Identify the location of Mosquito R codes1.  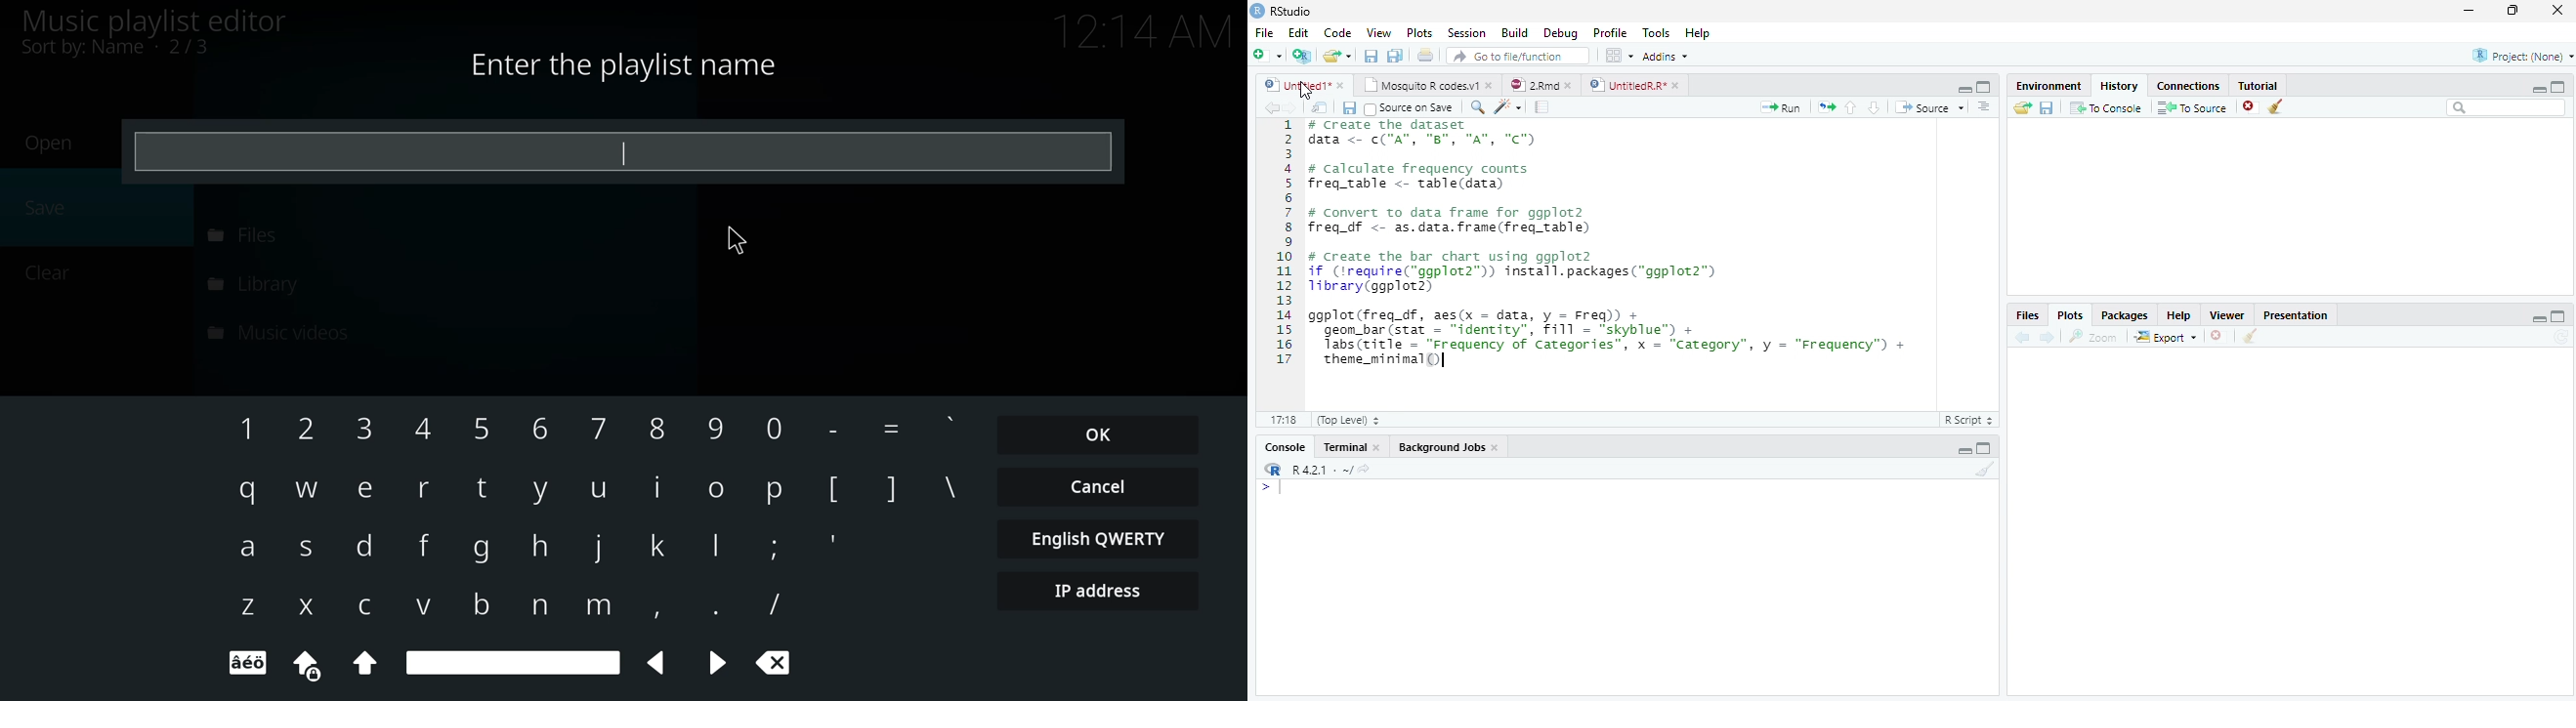
(1427, 88).